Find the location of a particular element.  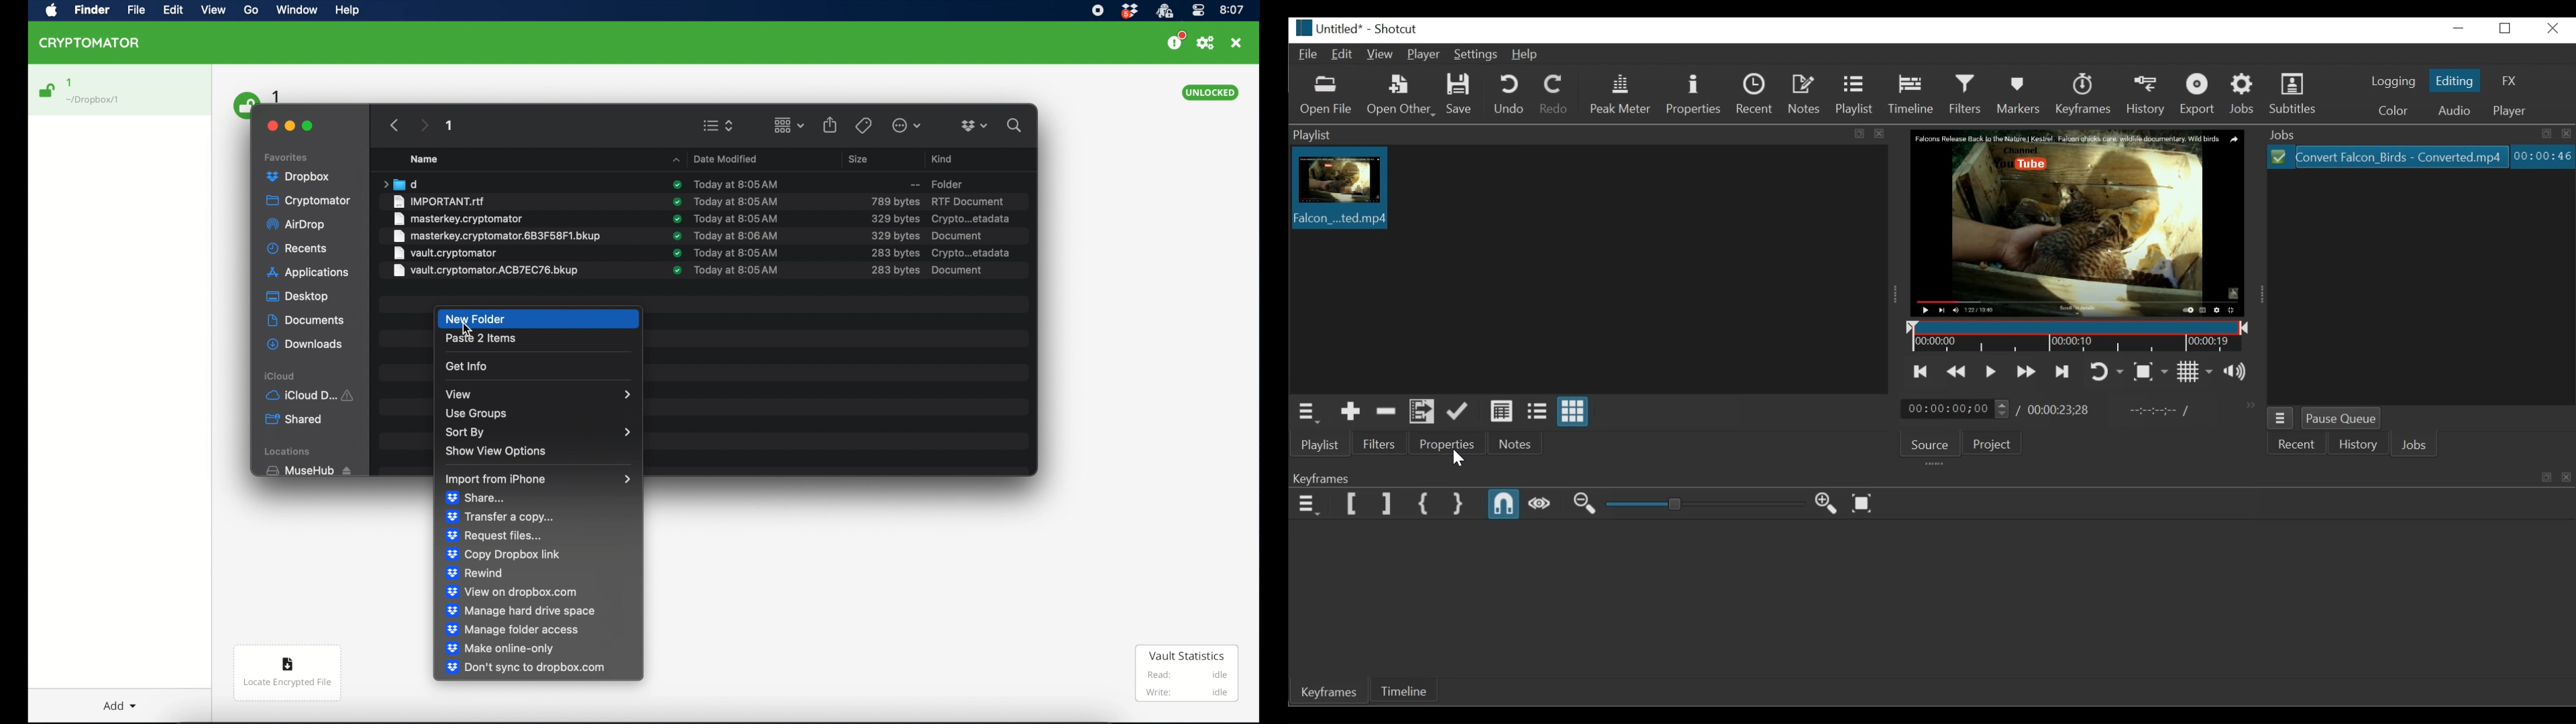

cryptomator is located at coordinates (309, 201).